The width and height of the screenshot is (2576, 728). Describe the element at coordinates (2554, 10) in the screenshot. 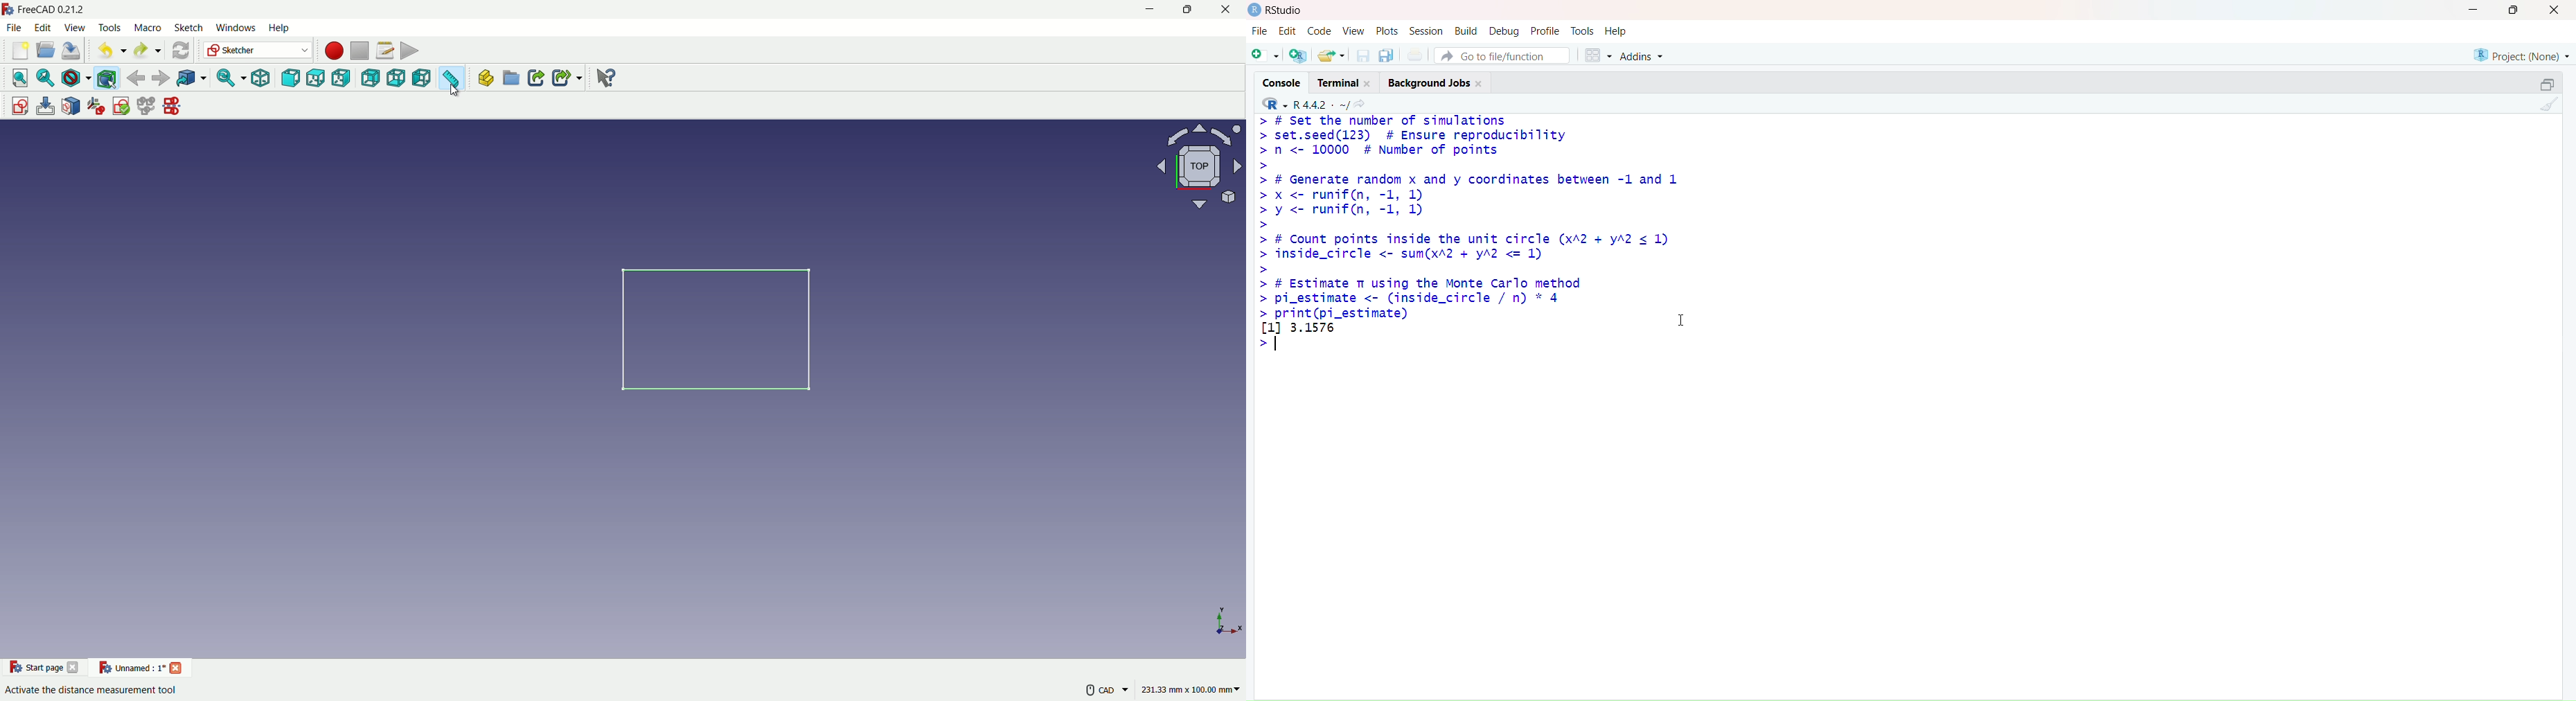

I see `Close` at that location.